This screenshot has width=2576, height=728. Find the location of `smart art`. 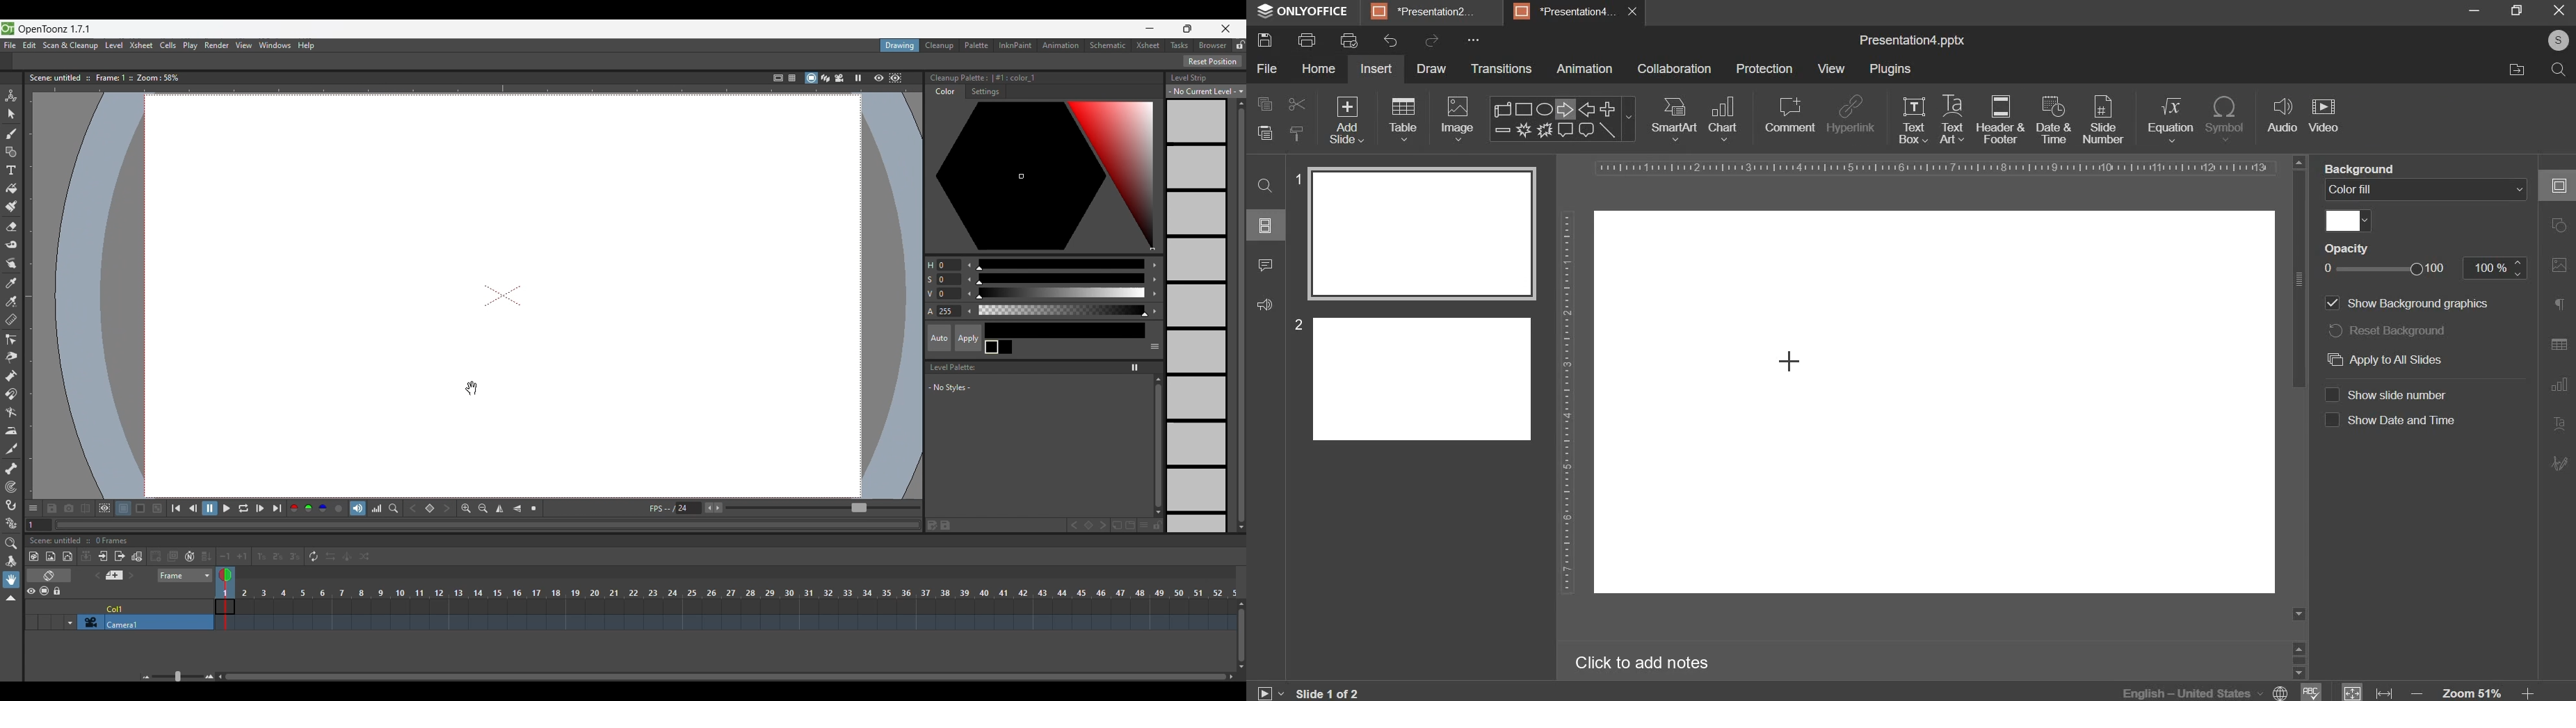

smart art is located at coordinates (1675, 120).